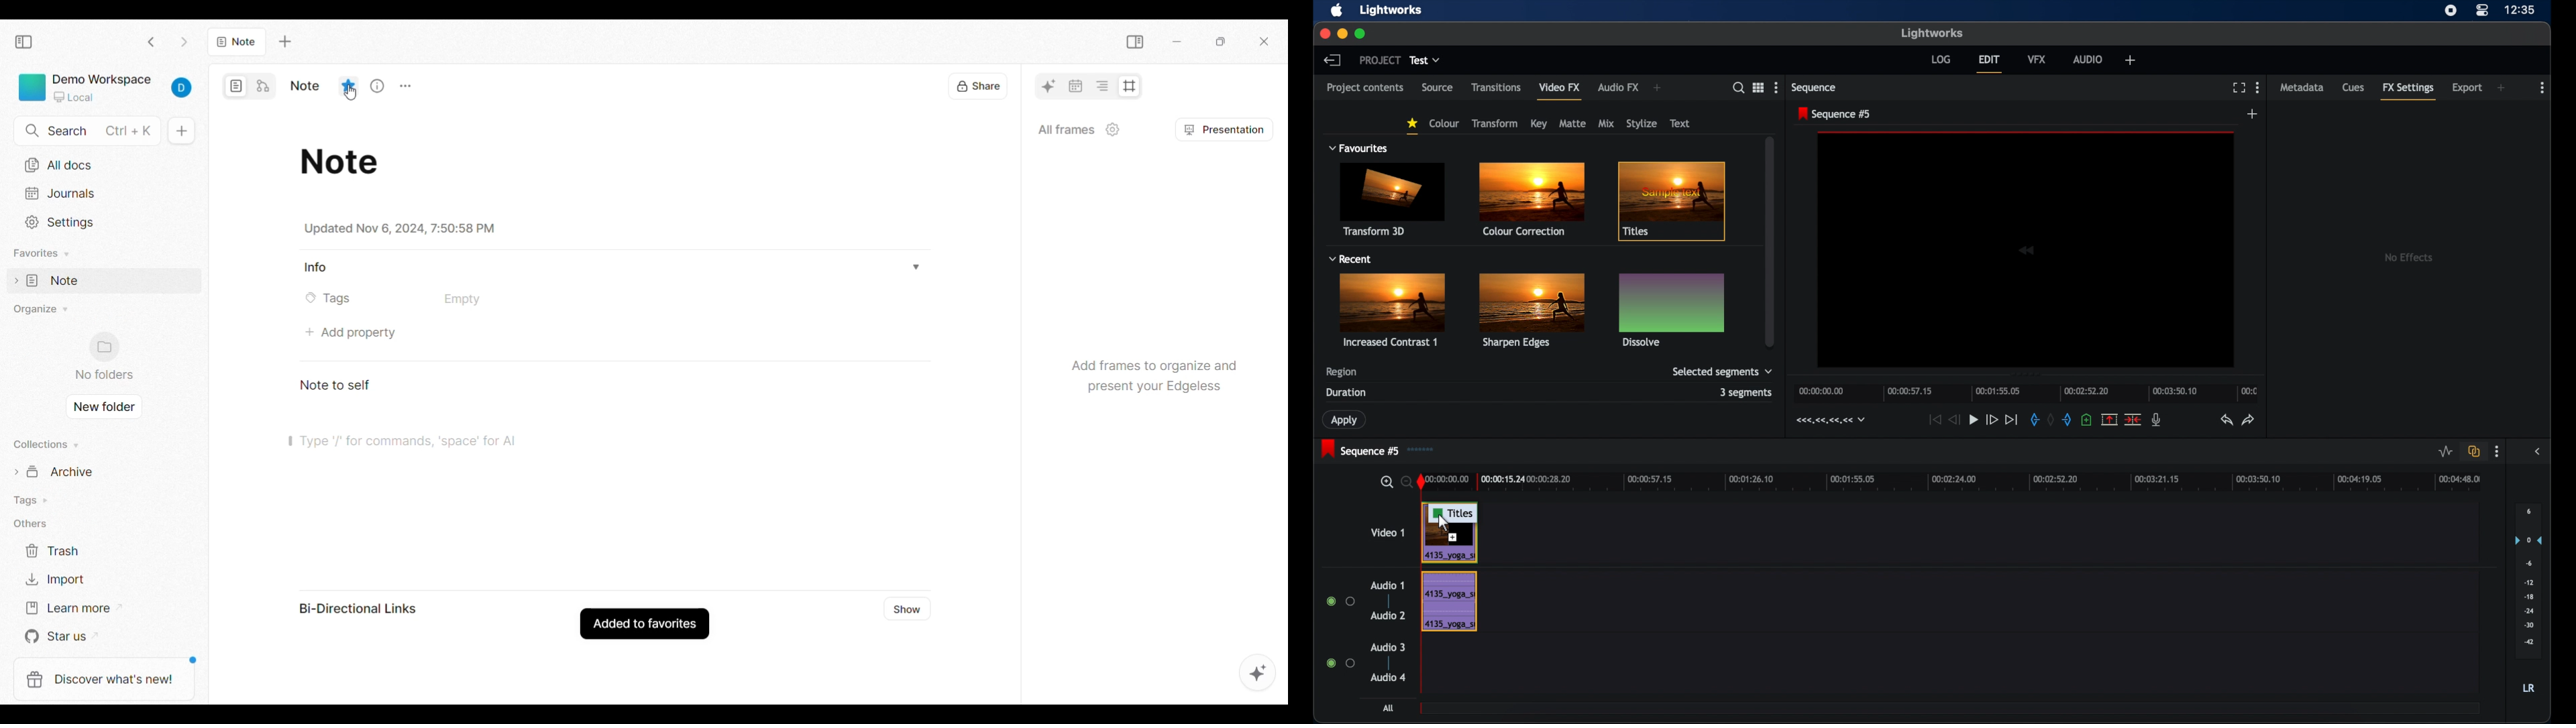 This screenshot has width=2576, height=728. I want to click on Bookmarked note added to Favorites section, so click(102, 280).